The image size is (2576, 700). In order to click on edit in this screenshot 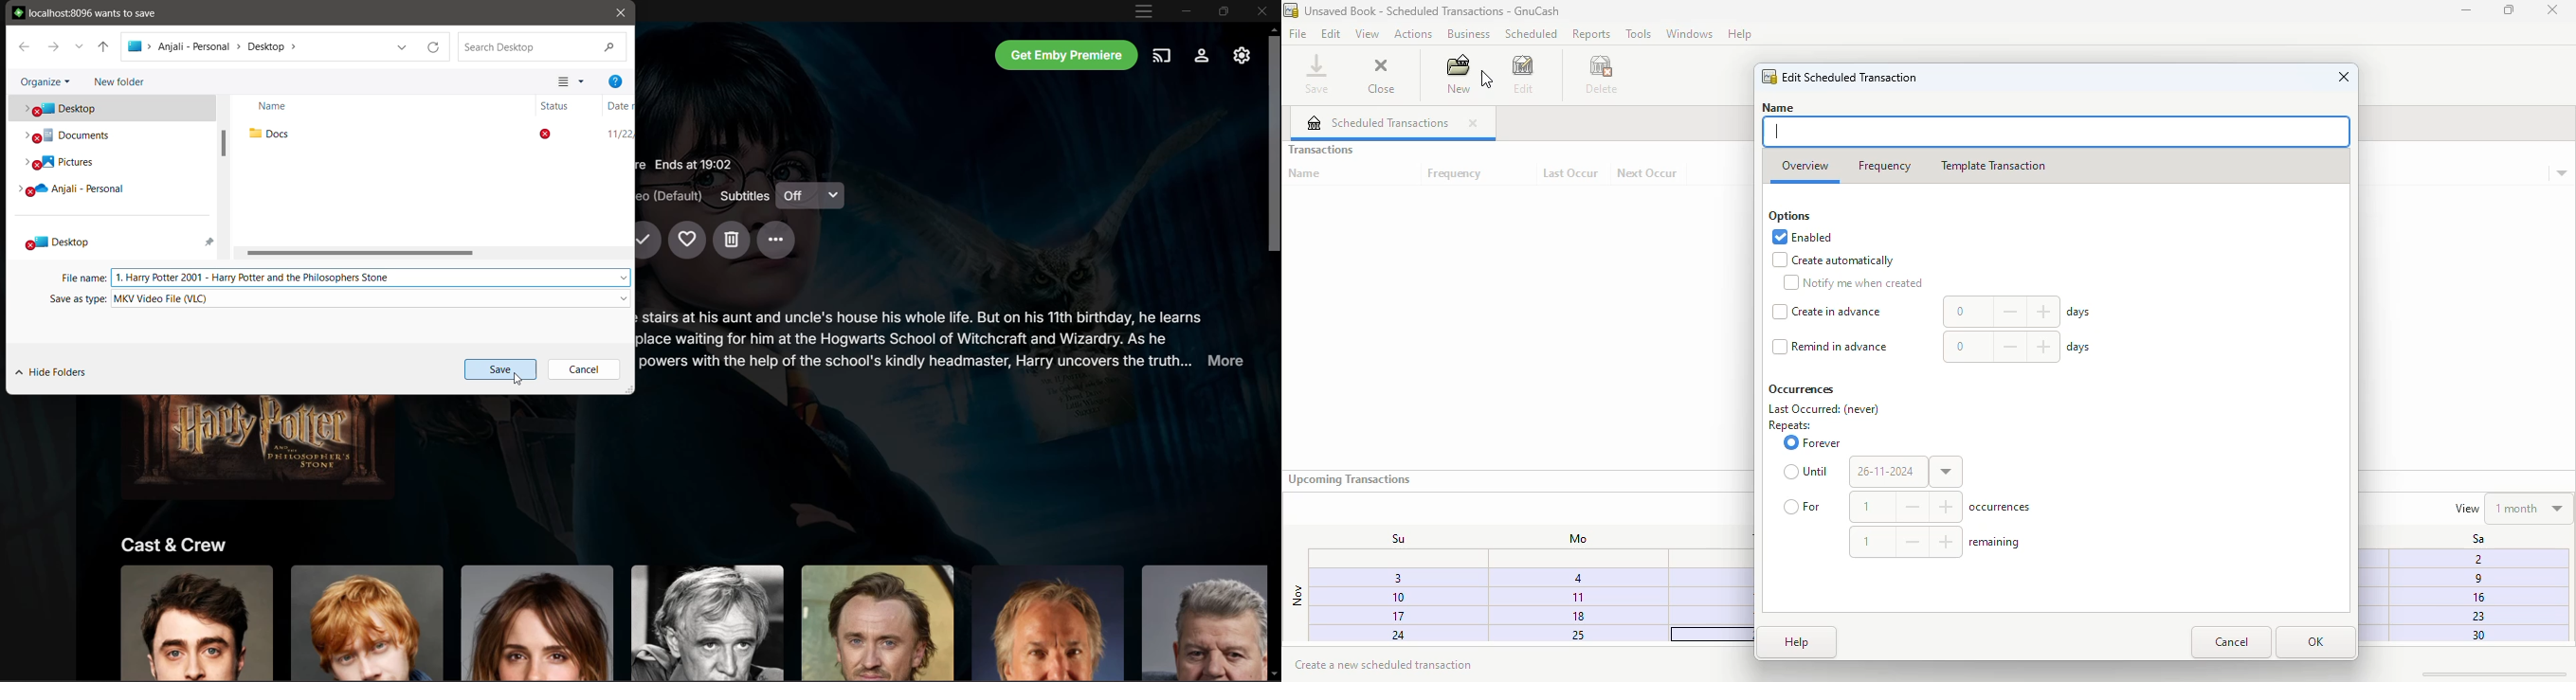, I will do `click(1332, 34)`.